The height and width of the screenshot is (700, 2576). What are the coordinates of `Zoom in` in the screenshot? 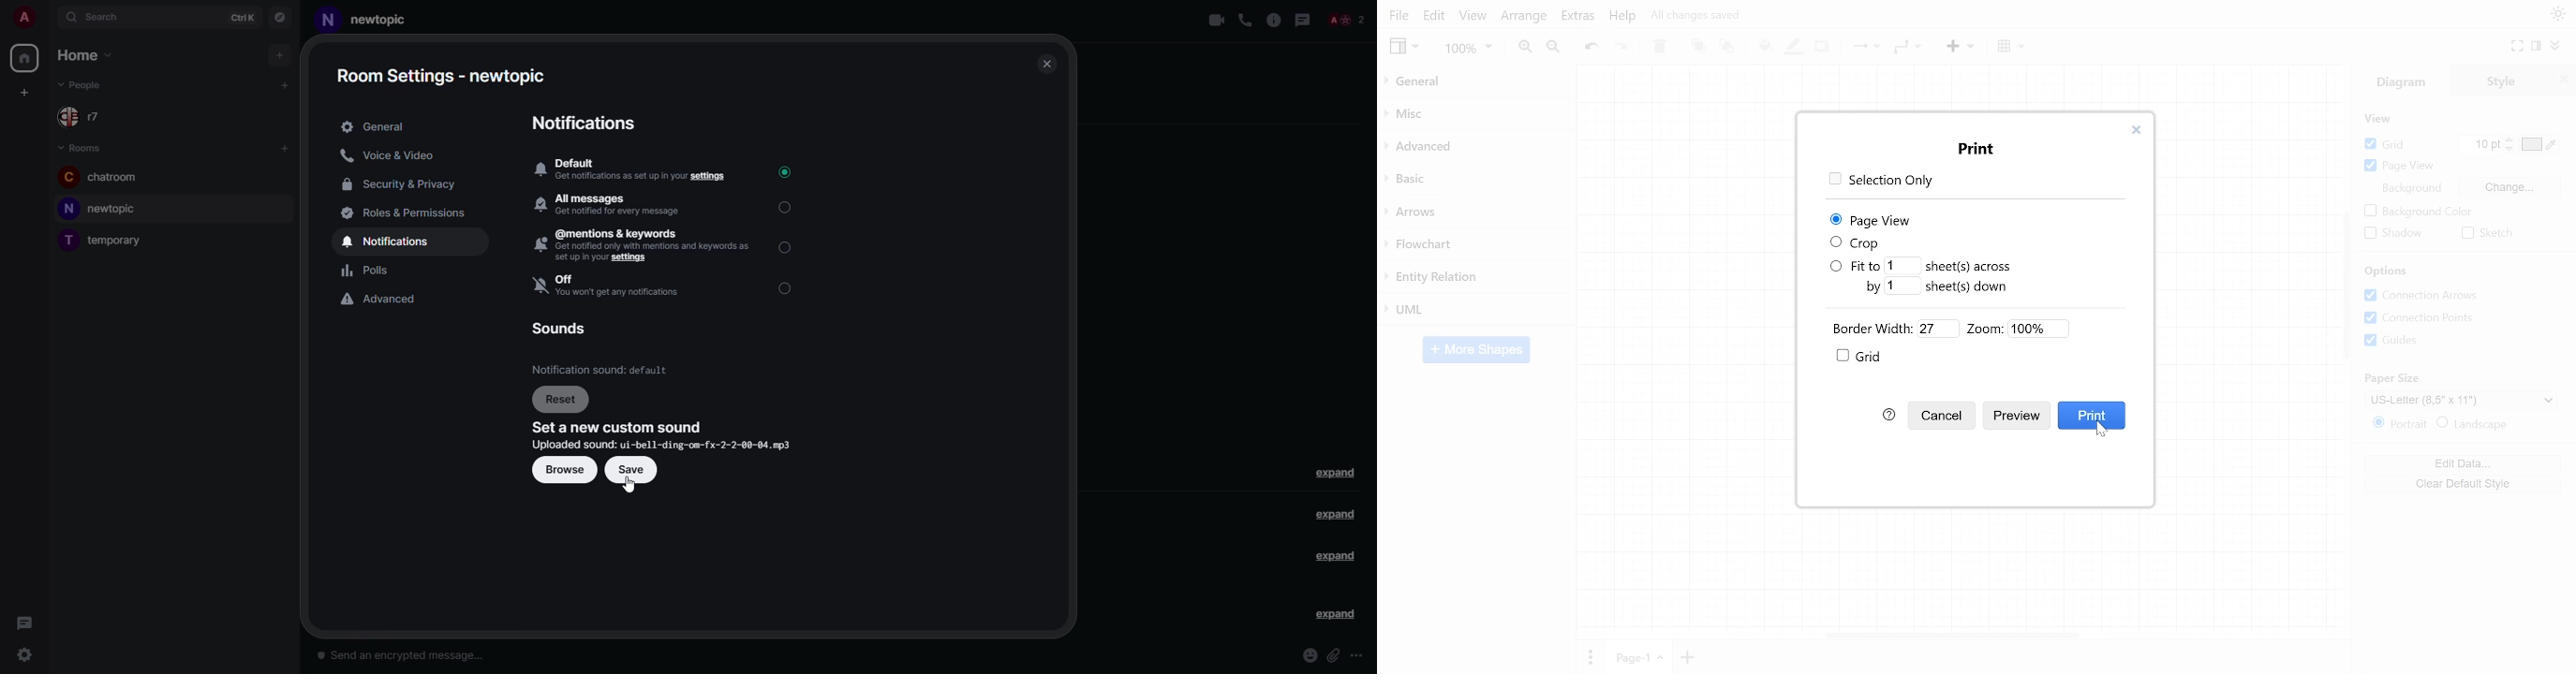 It's located at (1524, 47).